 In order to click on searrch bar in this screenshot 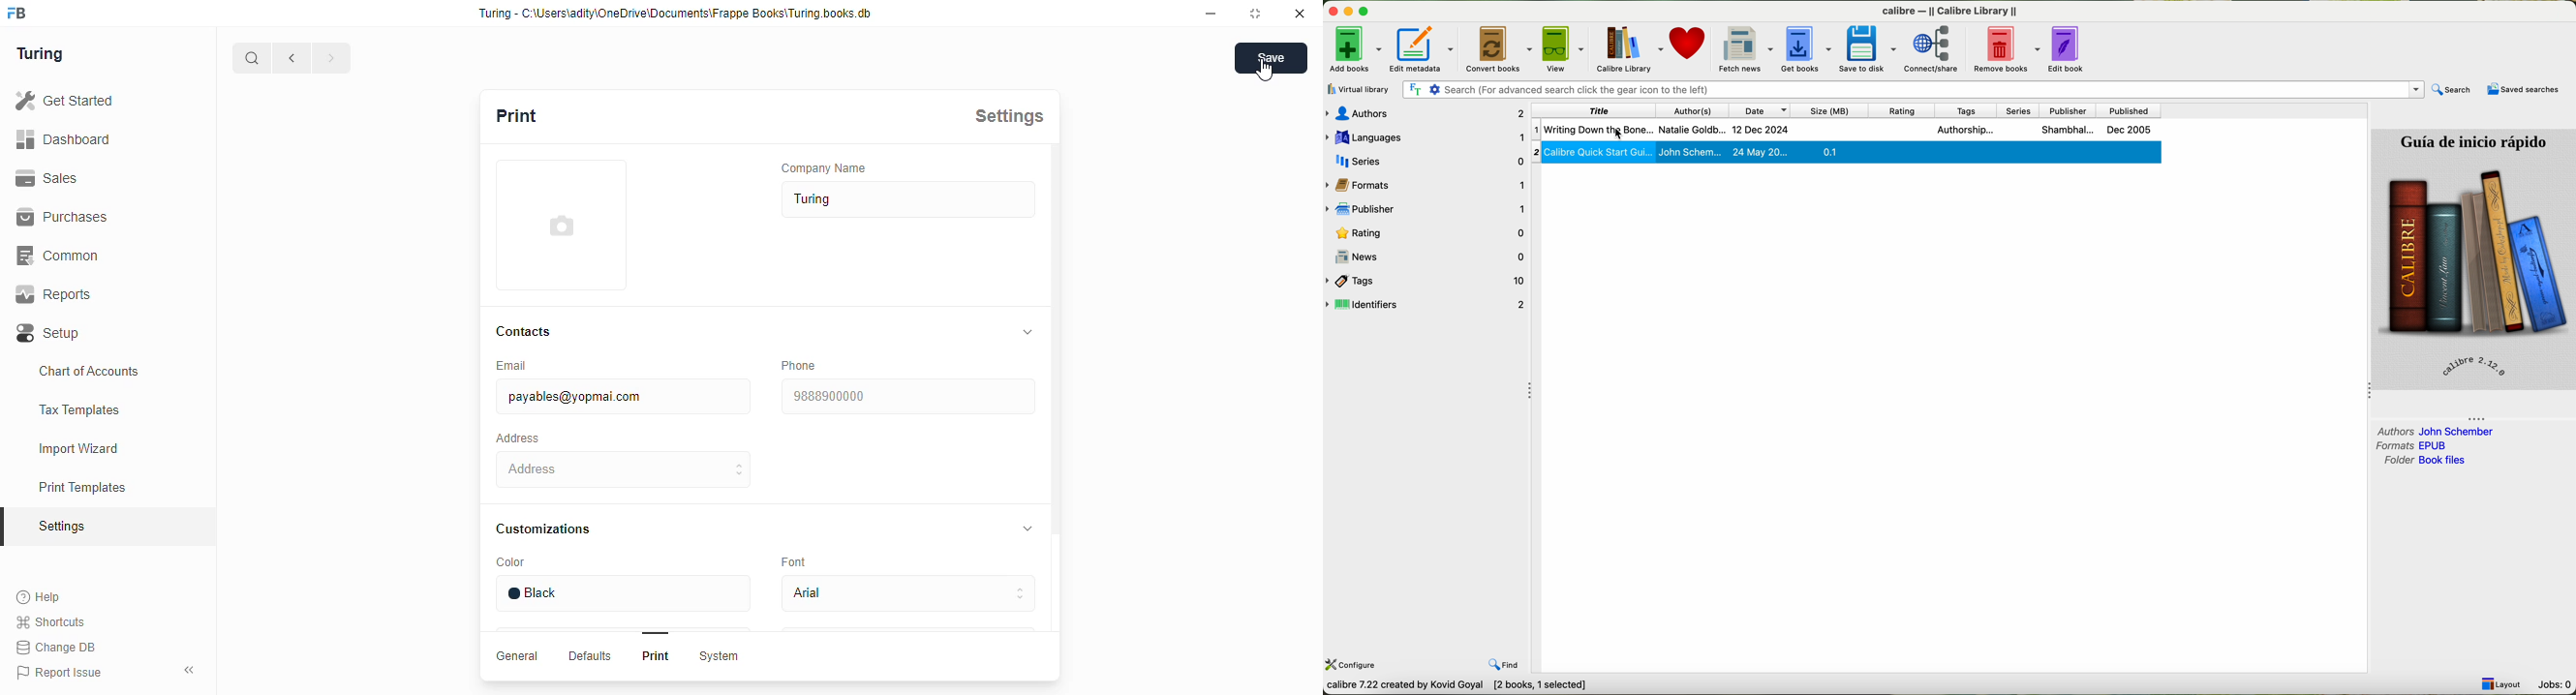, I will do `click(1916, 89)`.